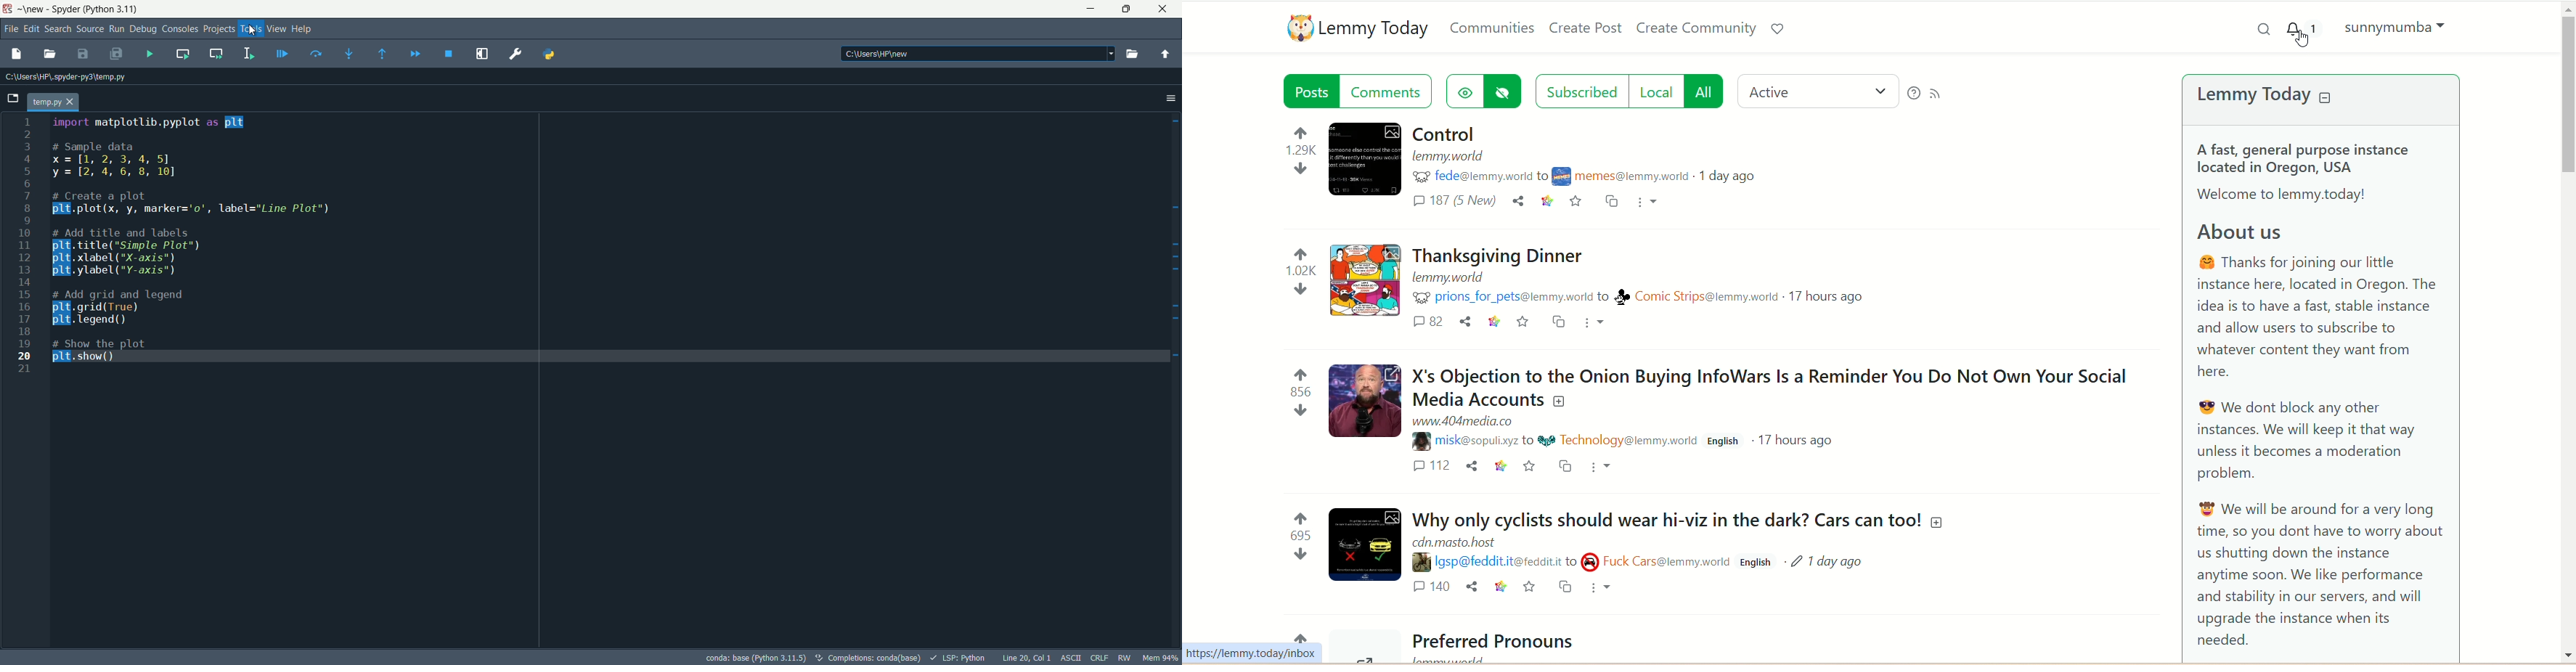 This screenshot has height=672, width=2576. What do you see at coordinates (1129, 9) in the screenshot?
I see `maximize` at bounding box center [1129, 9].